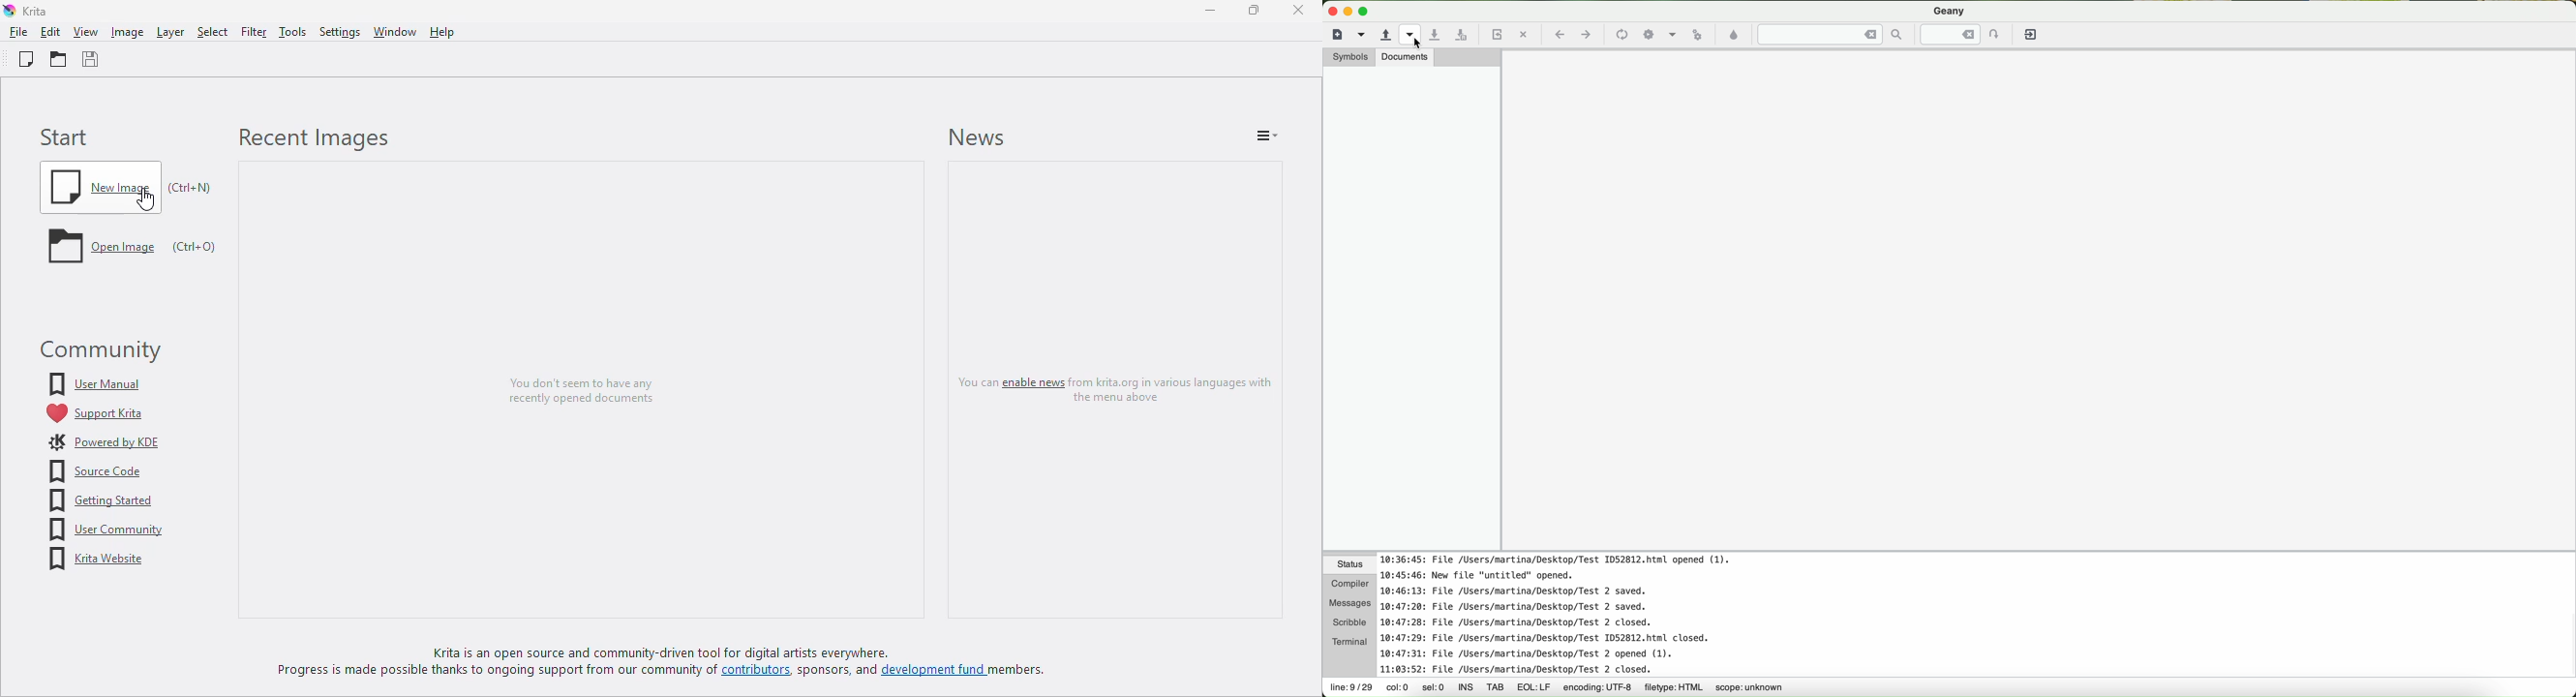 Image resolution: width=2576 pixels, height=700 pixels. I want to click on image, so click(127, 32).